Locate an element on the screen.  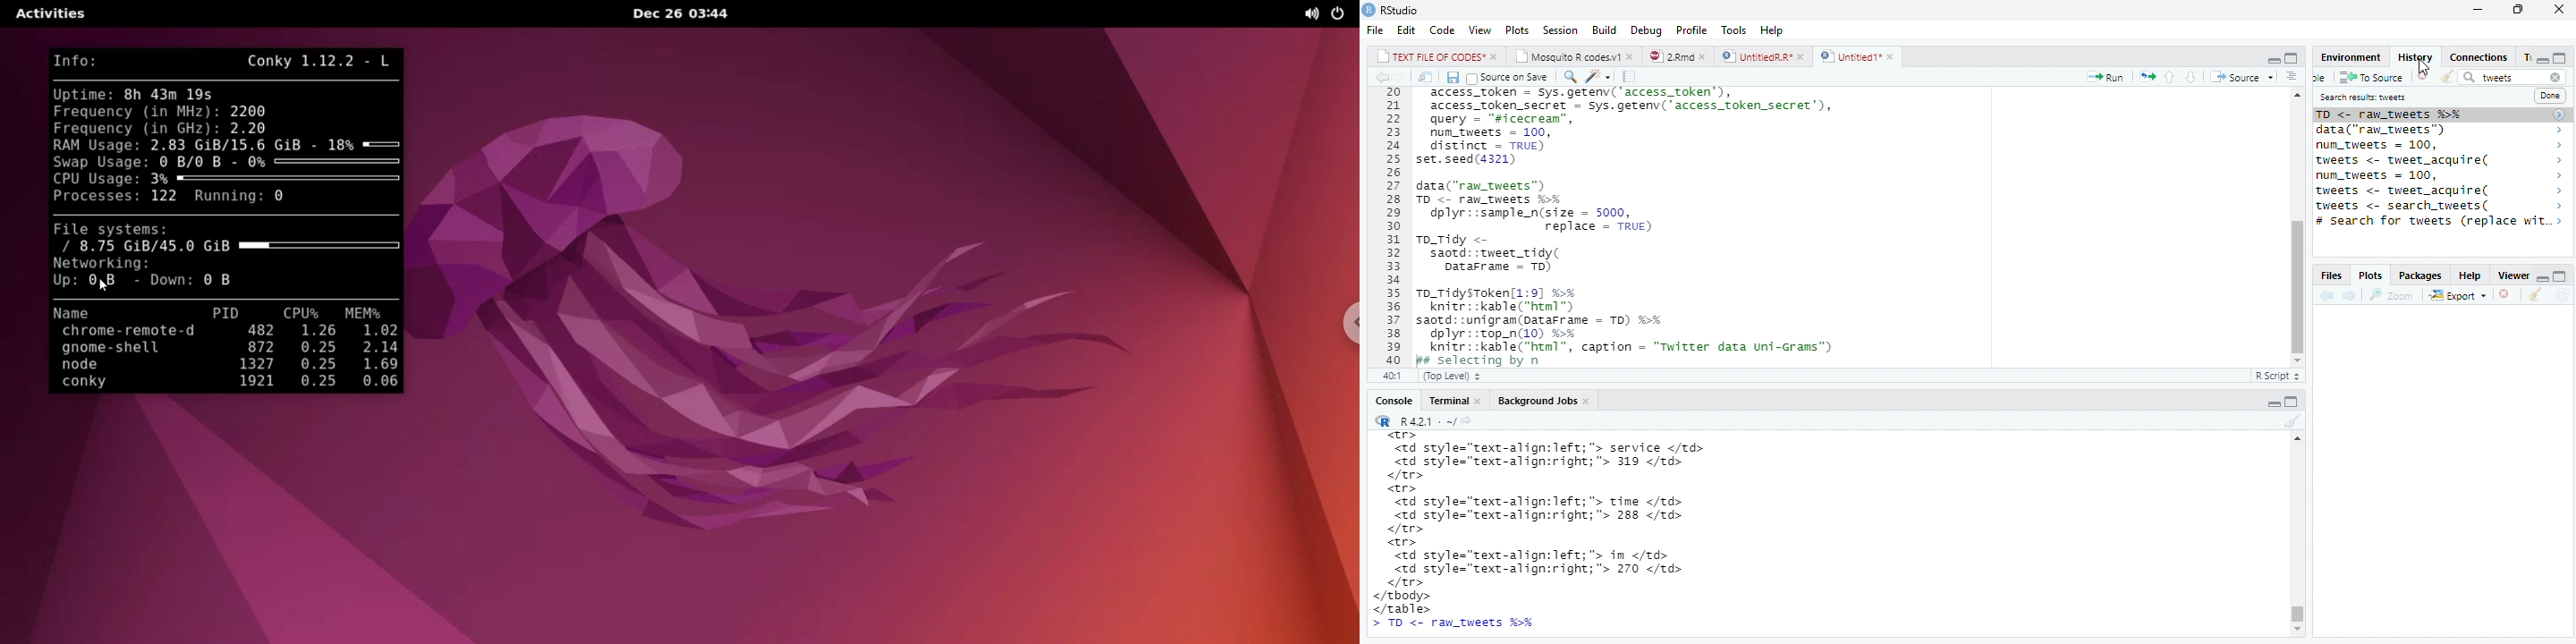
forward/backward source location is located at coordinates (2337, 294).